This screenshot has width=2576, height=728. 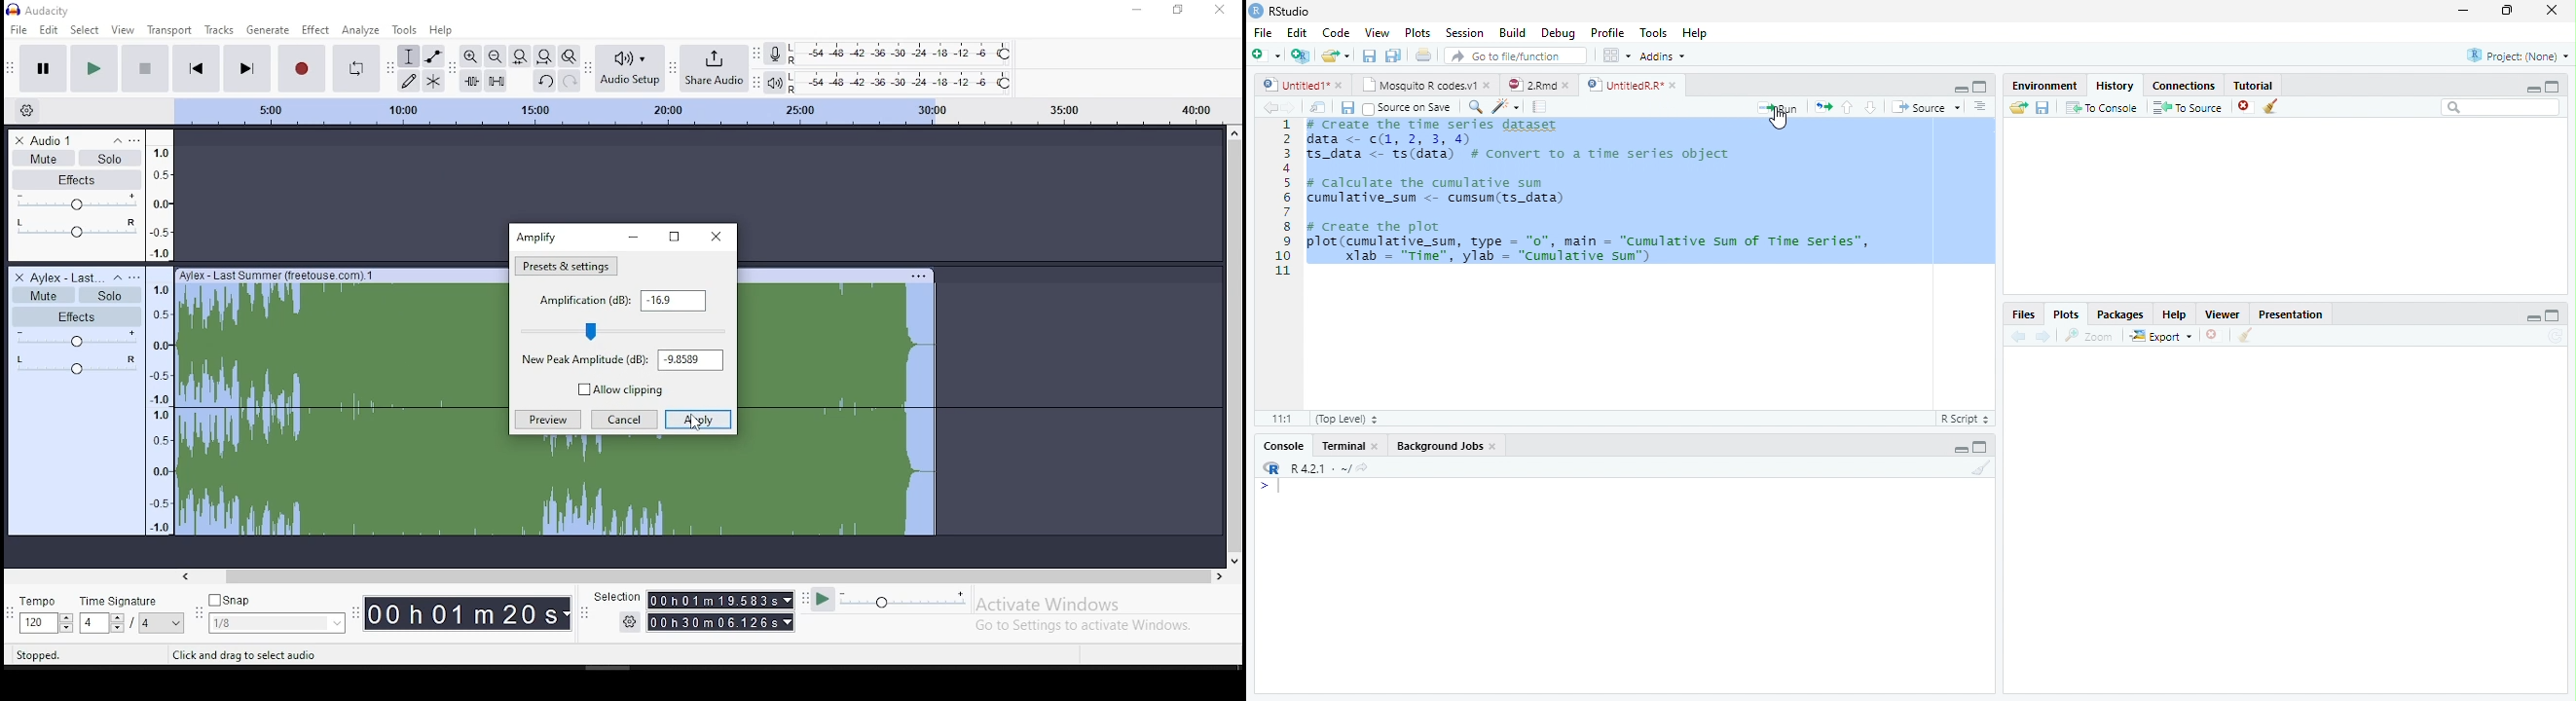 What do you see at coordinates (1134, 10) in the screenshot?
I see `minimize` at bounding box center [1134, 10].